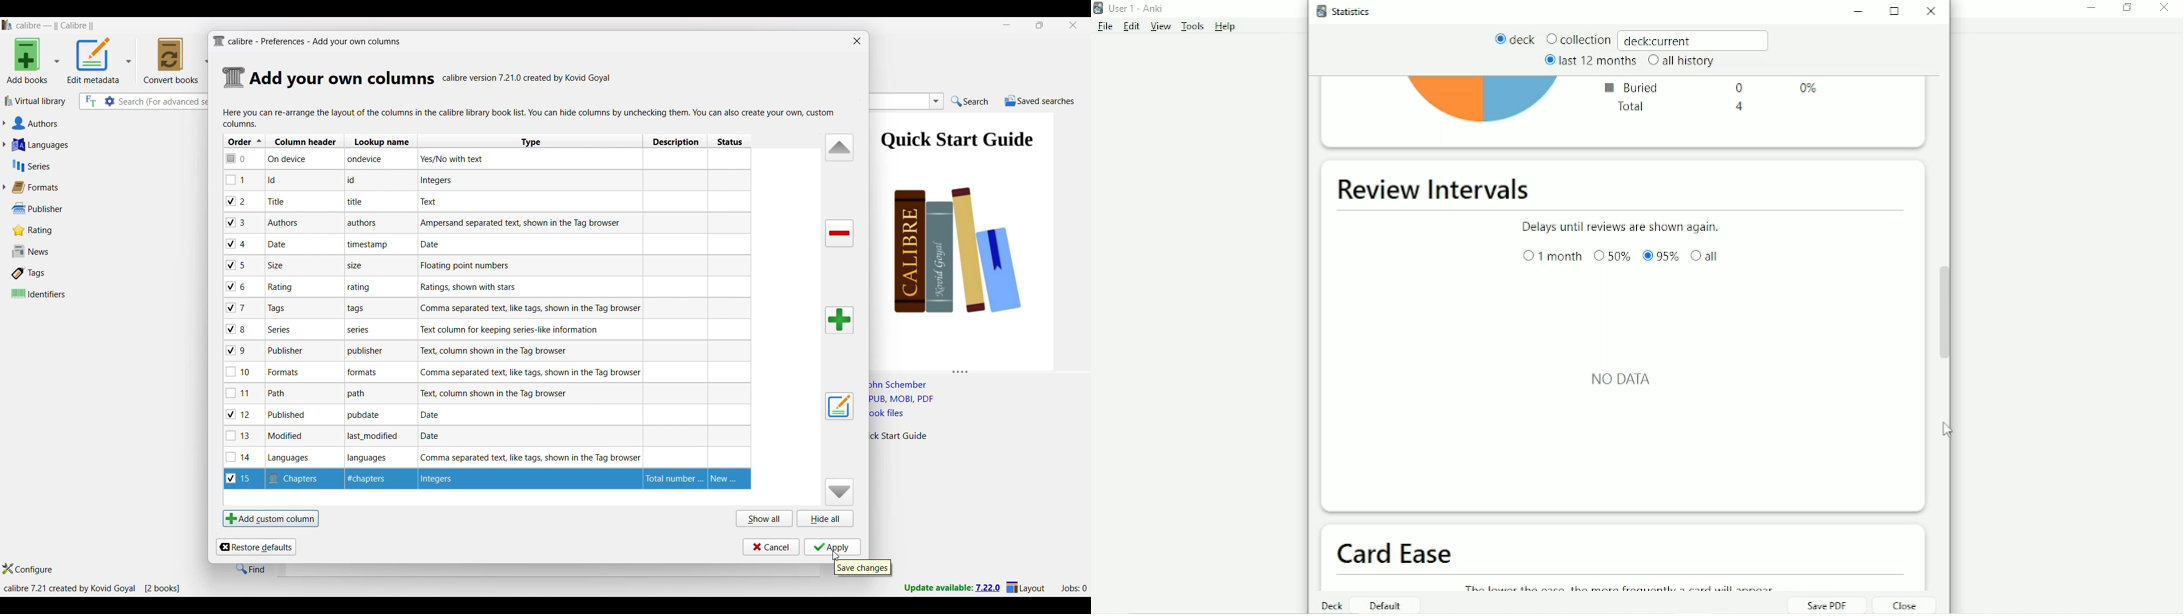 The width and height of the screenshot is (2184, 616). What do you see at coordinates (1902, 605) in the screenshot?
I see `Close` at bounding box center [1902, 605].